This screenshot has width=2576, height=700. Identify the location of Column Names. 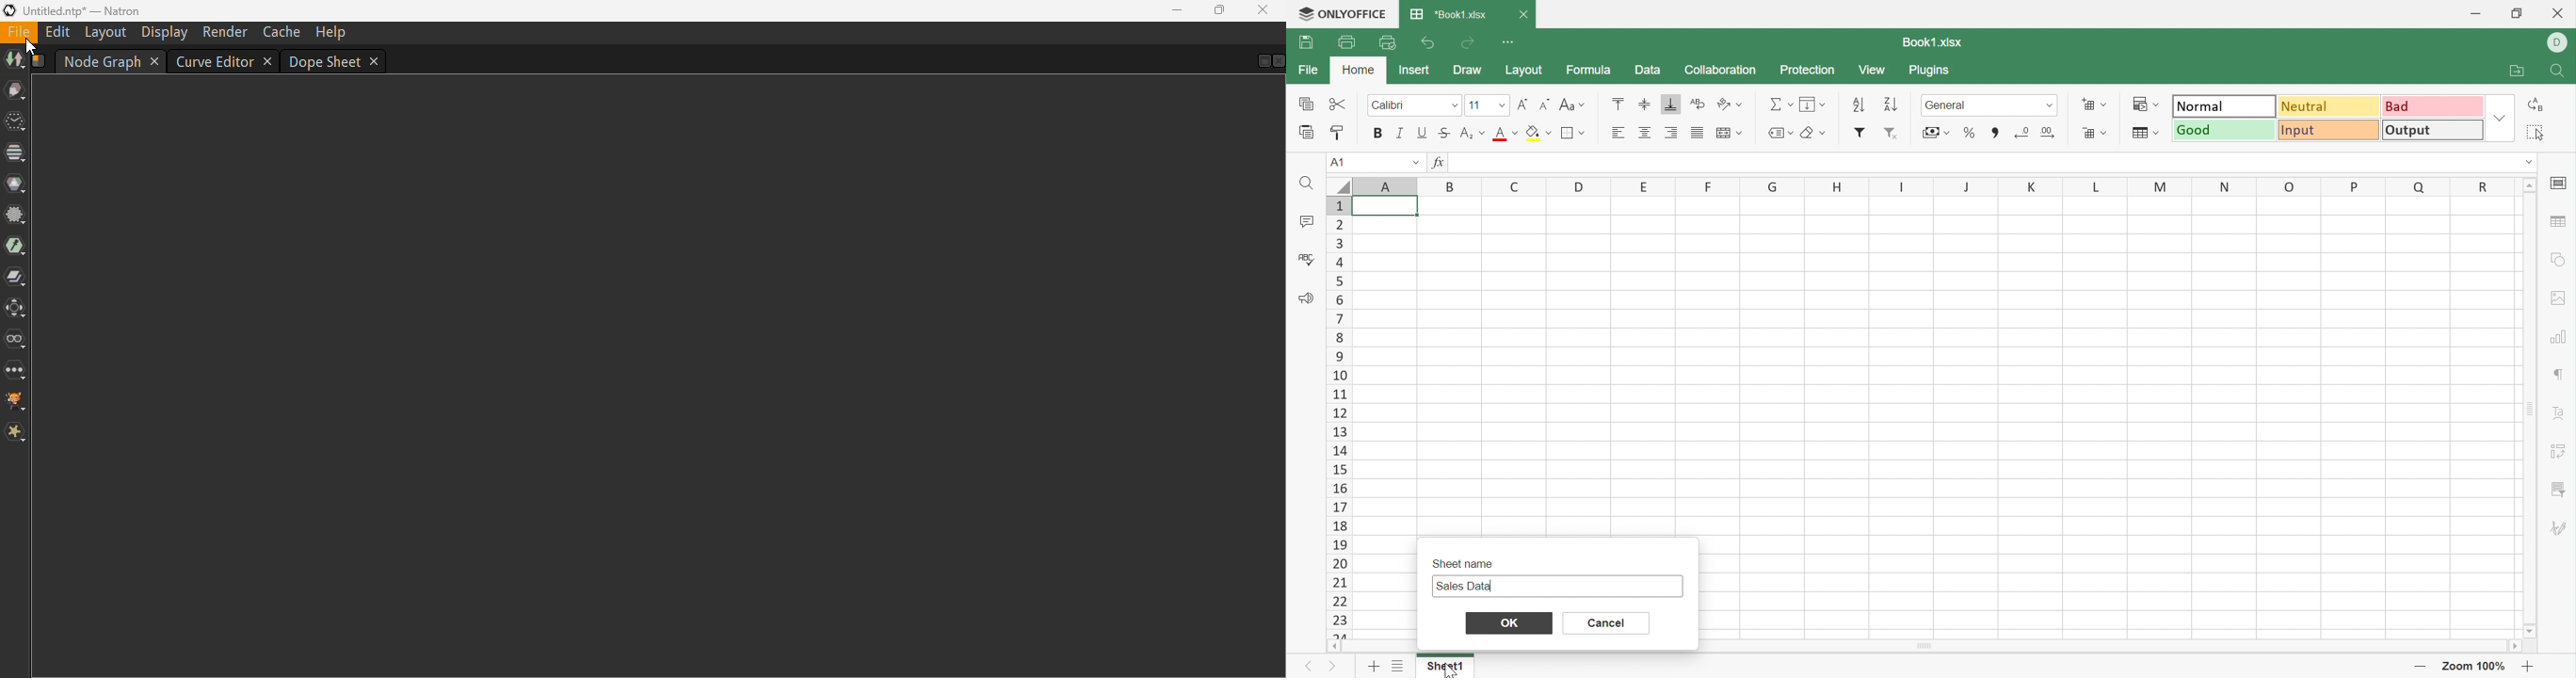
(1934, 185).